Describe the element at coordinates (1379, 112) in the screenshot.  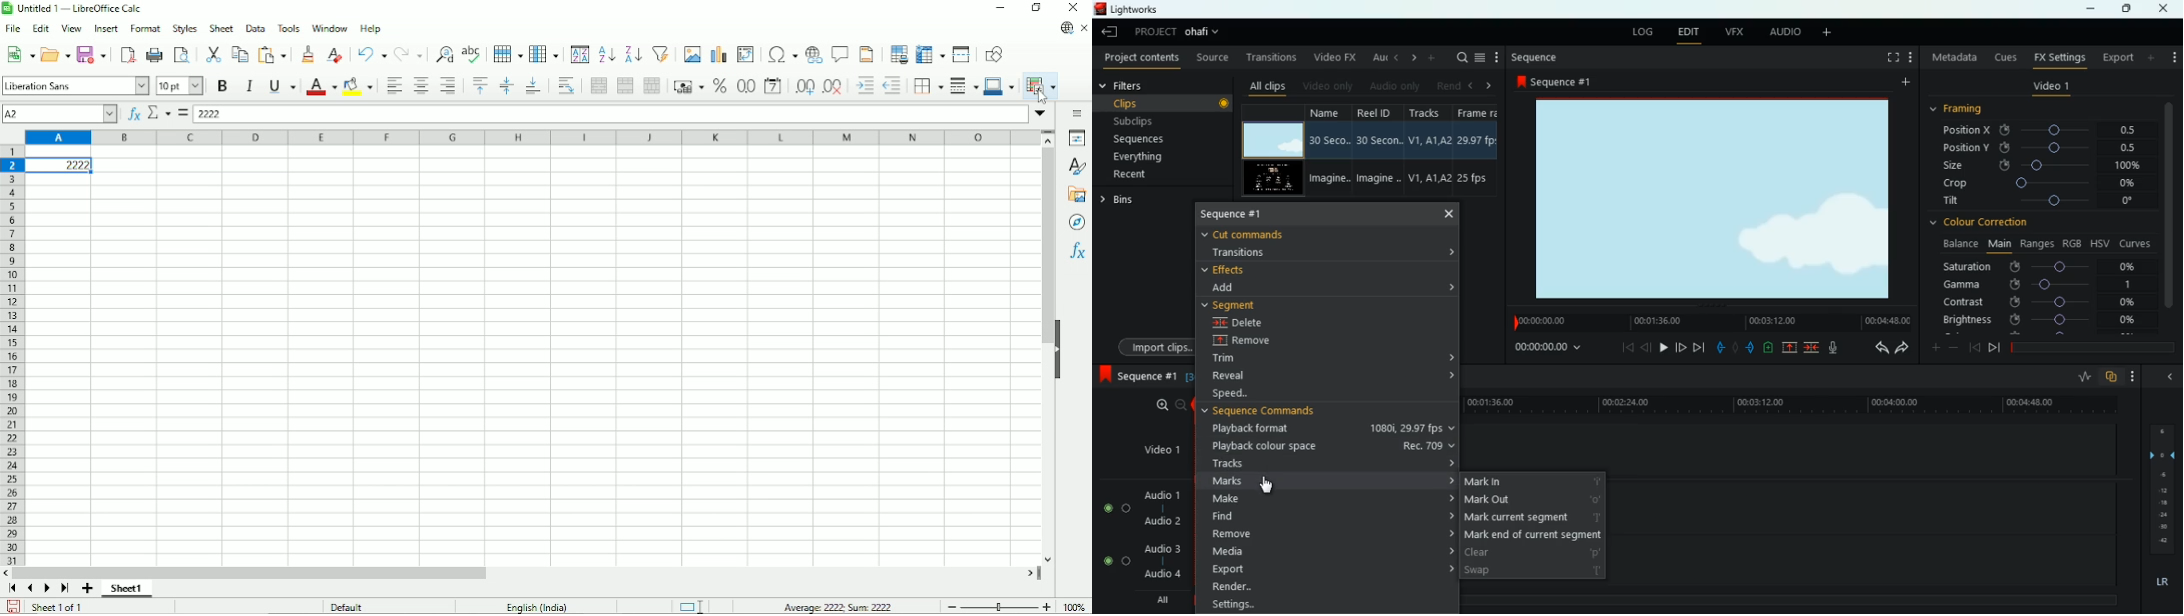
I see `reel id` at that location.